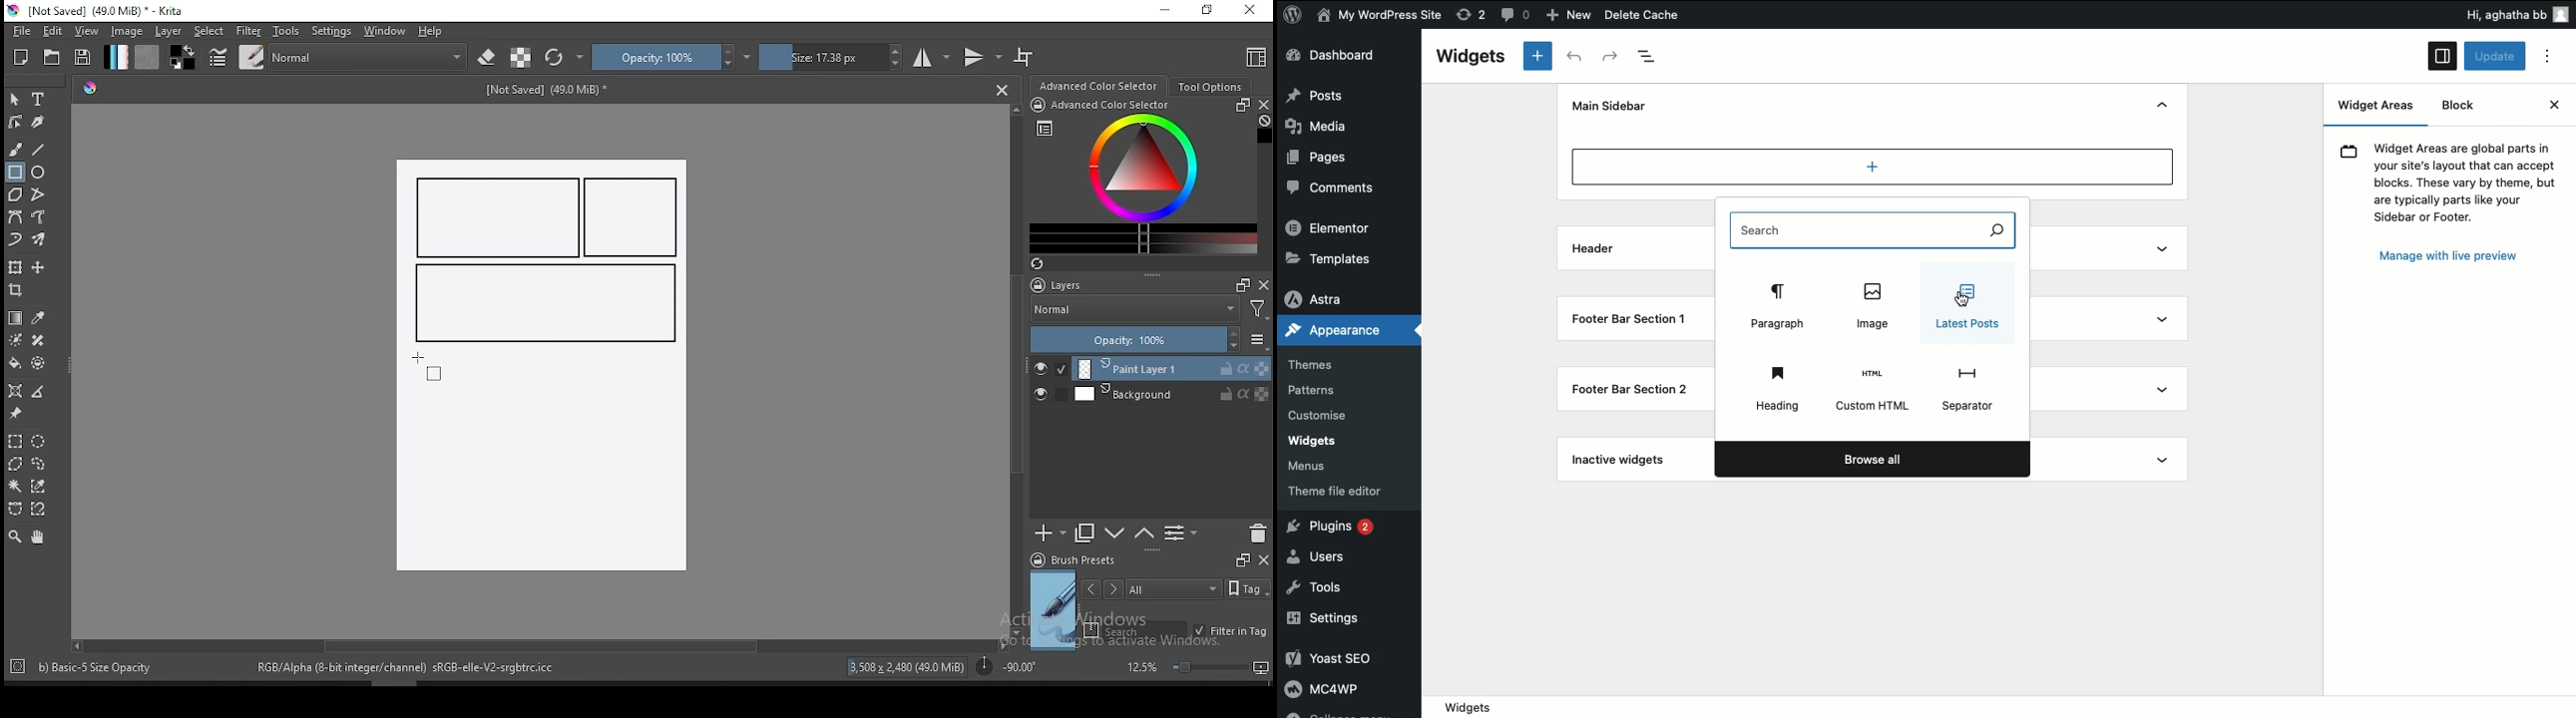 The image size is (2576, 728). What do you see at coordinates (15, 121) in the screenshot?
I see `edit shapes tool` at bounding box center [15, 121].